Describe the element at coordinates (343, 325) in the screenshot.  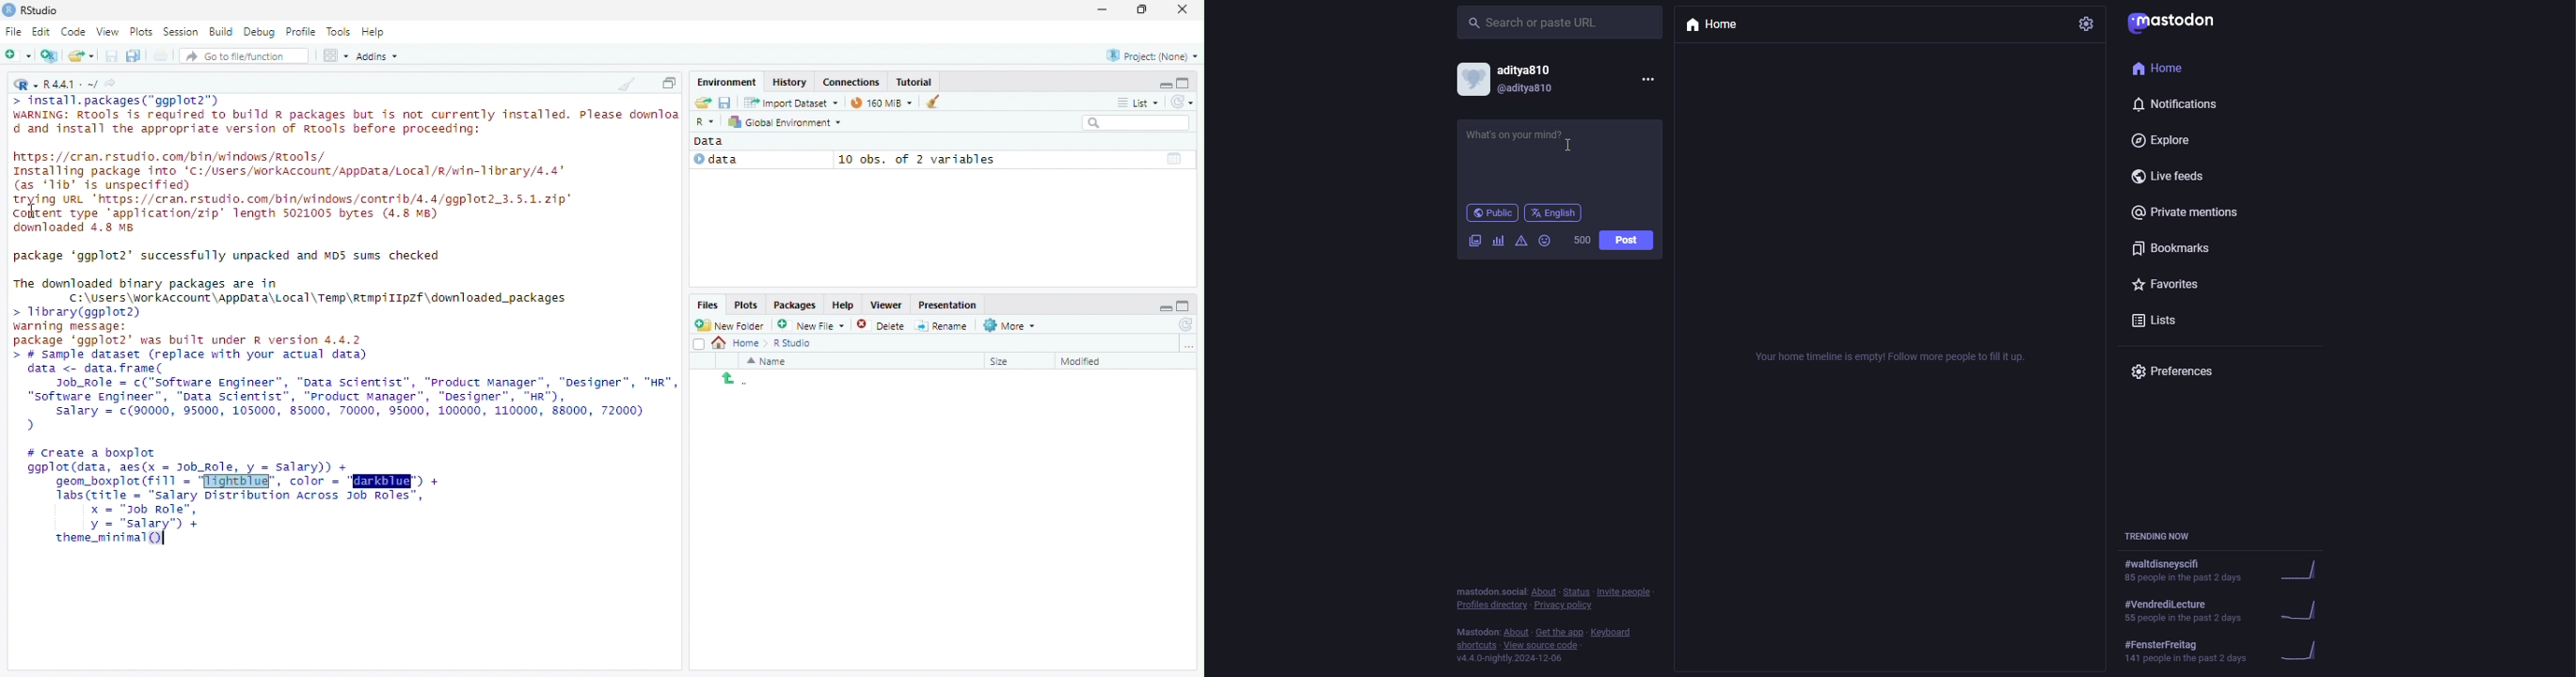
I see `Code - install, packages("ggplot2") WARNING: Rtools is required to build a packages but is not currently installed. Please dounlo d and install the appropriate version of Rtools before proceeding: https://cran.rstudio.com/bin/windows/tools/Installing package into 'C:/Users/workAccount/AppData/Local/R/win-11brary/4,4 (as 'Tib' is unspecified) trying URL "https://cran.rstudio.com/bin/windows/contrib/4.4/ggplot2.3.5.1.21p Content type application/zip" length 5021005 bytes (4.8 MB) dounloaded 4.8 8 package 'ggplot2' successfully unpacked and NOS sums checked. The downloaded binary packages are in 기 C:\Users\workAccount\AppData\Local\Temp\Rtap/1IpZf\downloaded packages Sample dataset (replace with your actual data) data data frane( Job Anlec("Software Engineer", "Data Scientist", "Product Manager", "Designer"," "Software Engineer", "Data scientist", "Product manager", "Designer", ""), salary (90000, 95000, 105000, 85000, 10000, 95000, 100000, 110000, 18000, 72000) create a boxplot ggplotlidata, ses (Job Role, y salary)). geon boxplot (f111color) labs(title "Salary Distribution across 700 Roles", 300 Role", ysele thene inna` at that location.